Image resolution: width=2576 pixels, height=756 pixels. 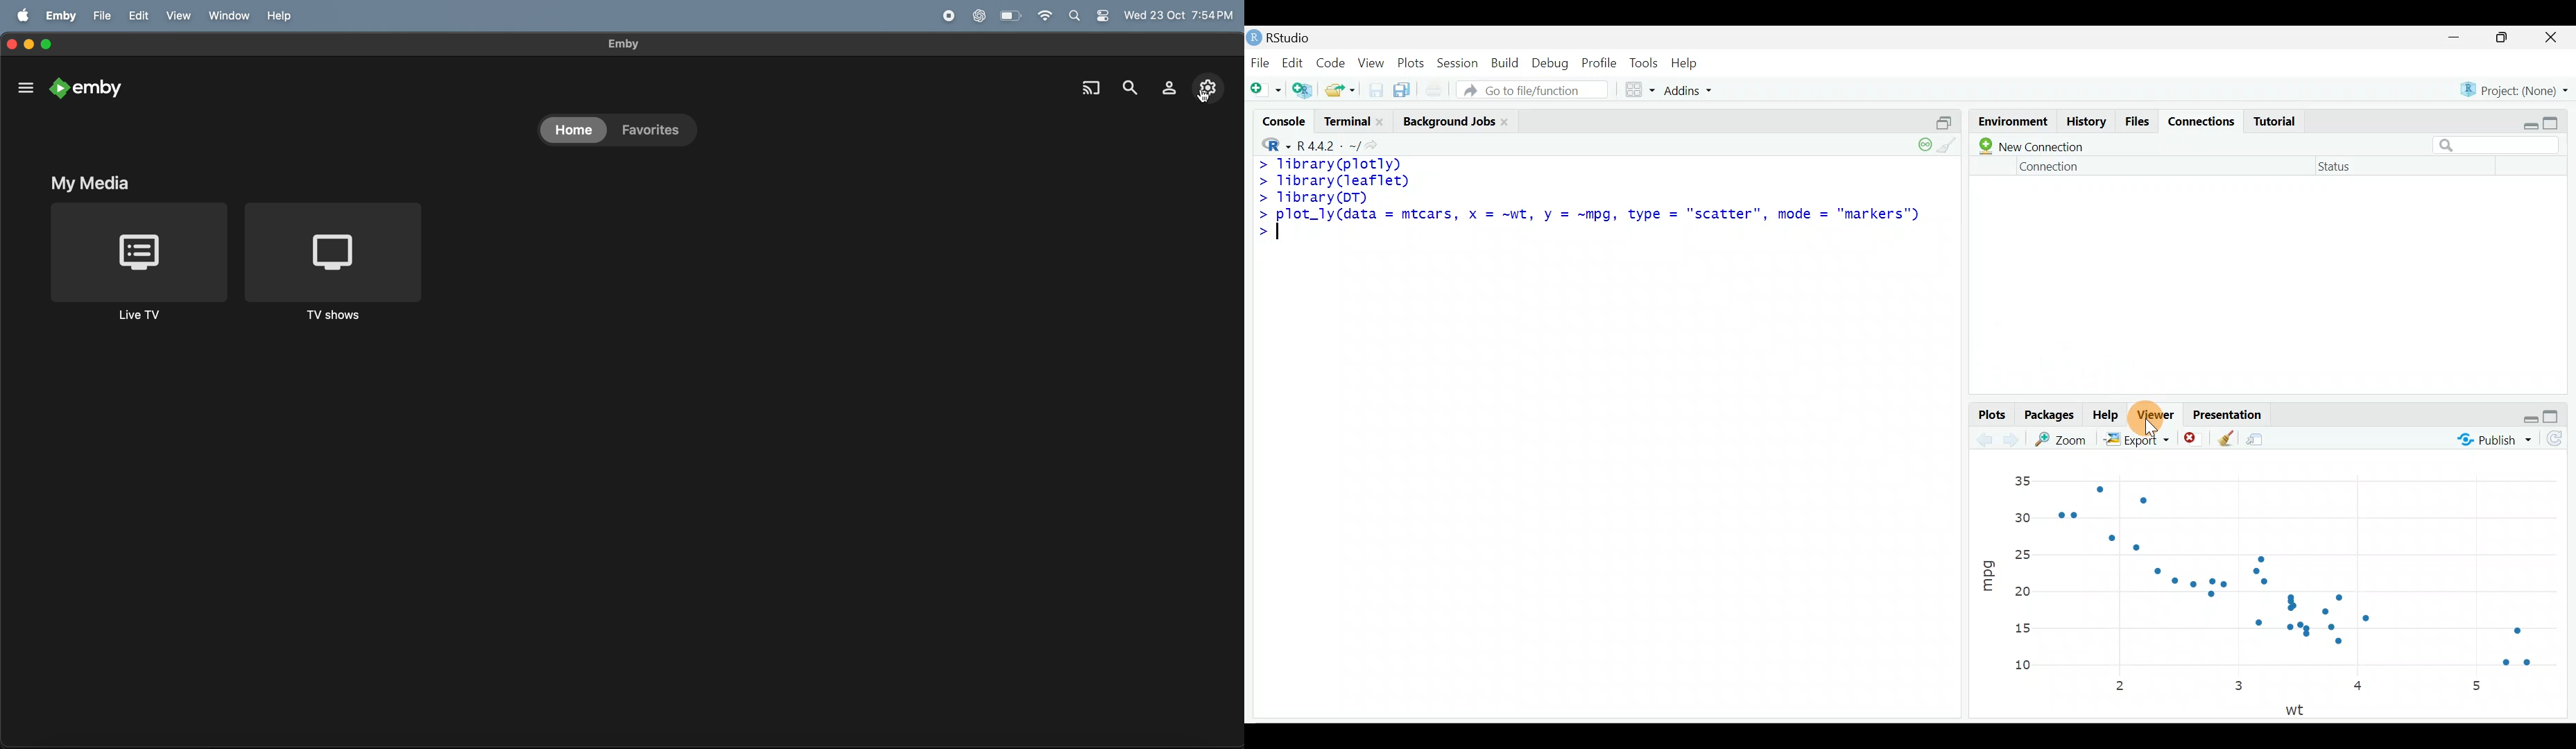 What do you see at coordinates (1599, 62) in the screenshot?
I see `Profile` at bounding box center [1599, 62].